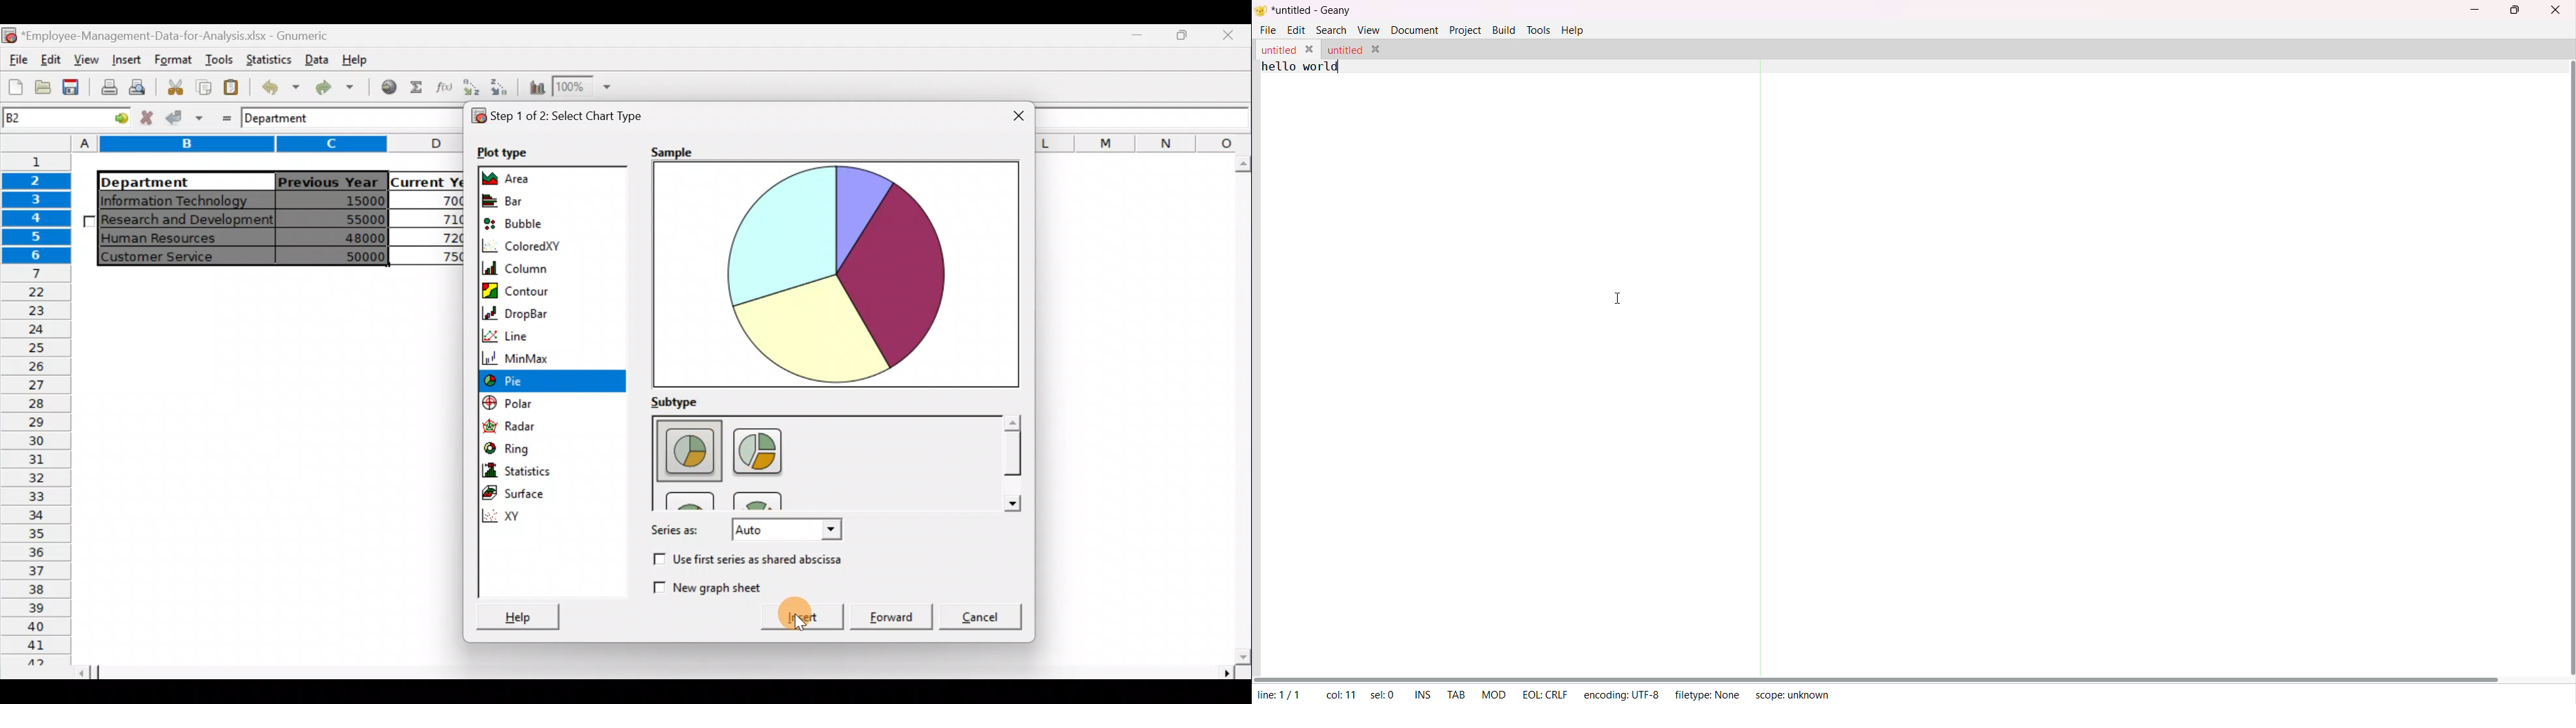 This screenshot has height=728, width=2576. I want to click on Gnumeric logo, so click(9, 35).